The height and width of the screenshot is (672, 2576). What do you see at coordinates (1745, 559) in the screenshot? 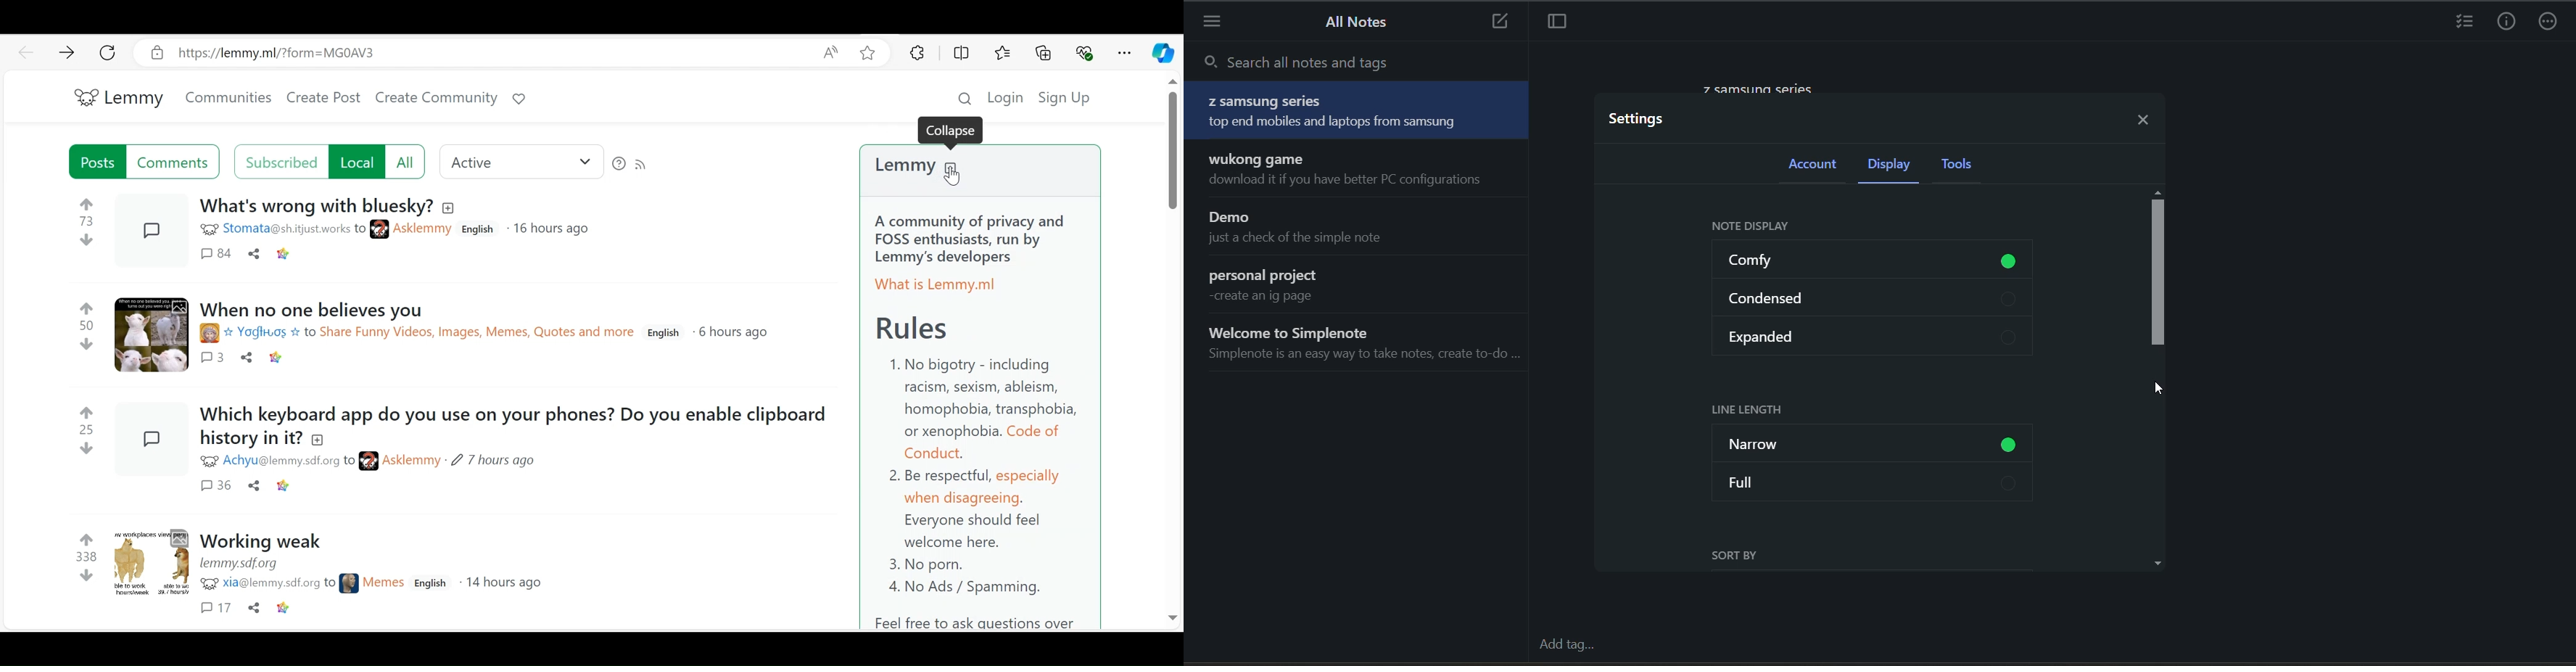
I see `sort by` at bounding box center [1745, 559].